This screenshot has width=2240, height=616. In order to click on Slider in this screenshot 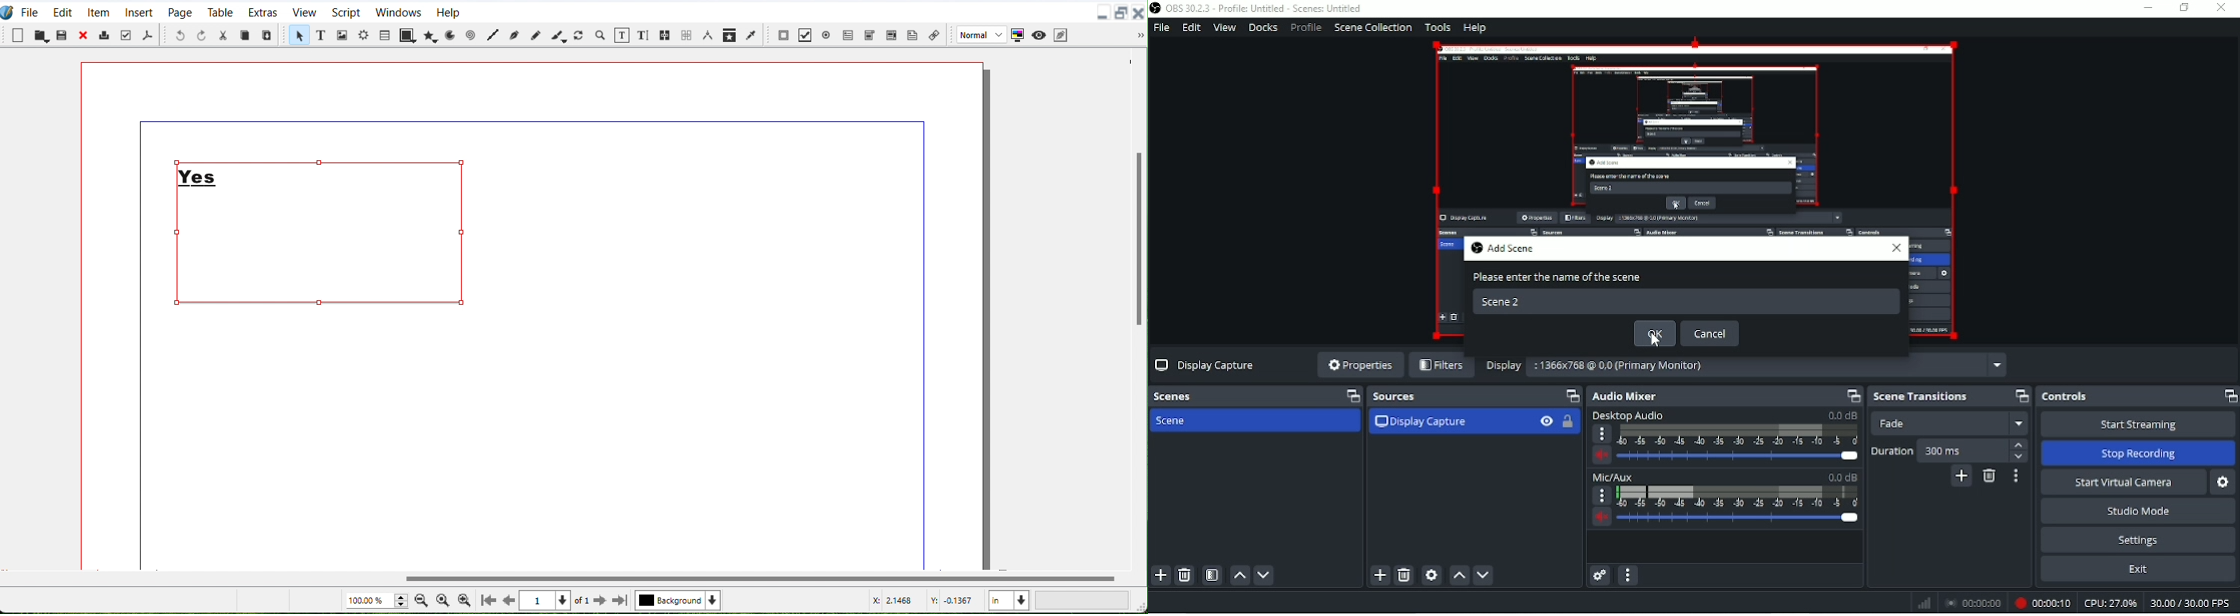, I will do `click(1741, 520)`.